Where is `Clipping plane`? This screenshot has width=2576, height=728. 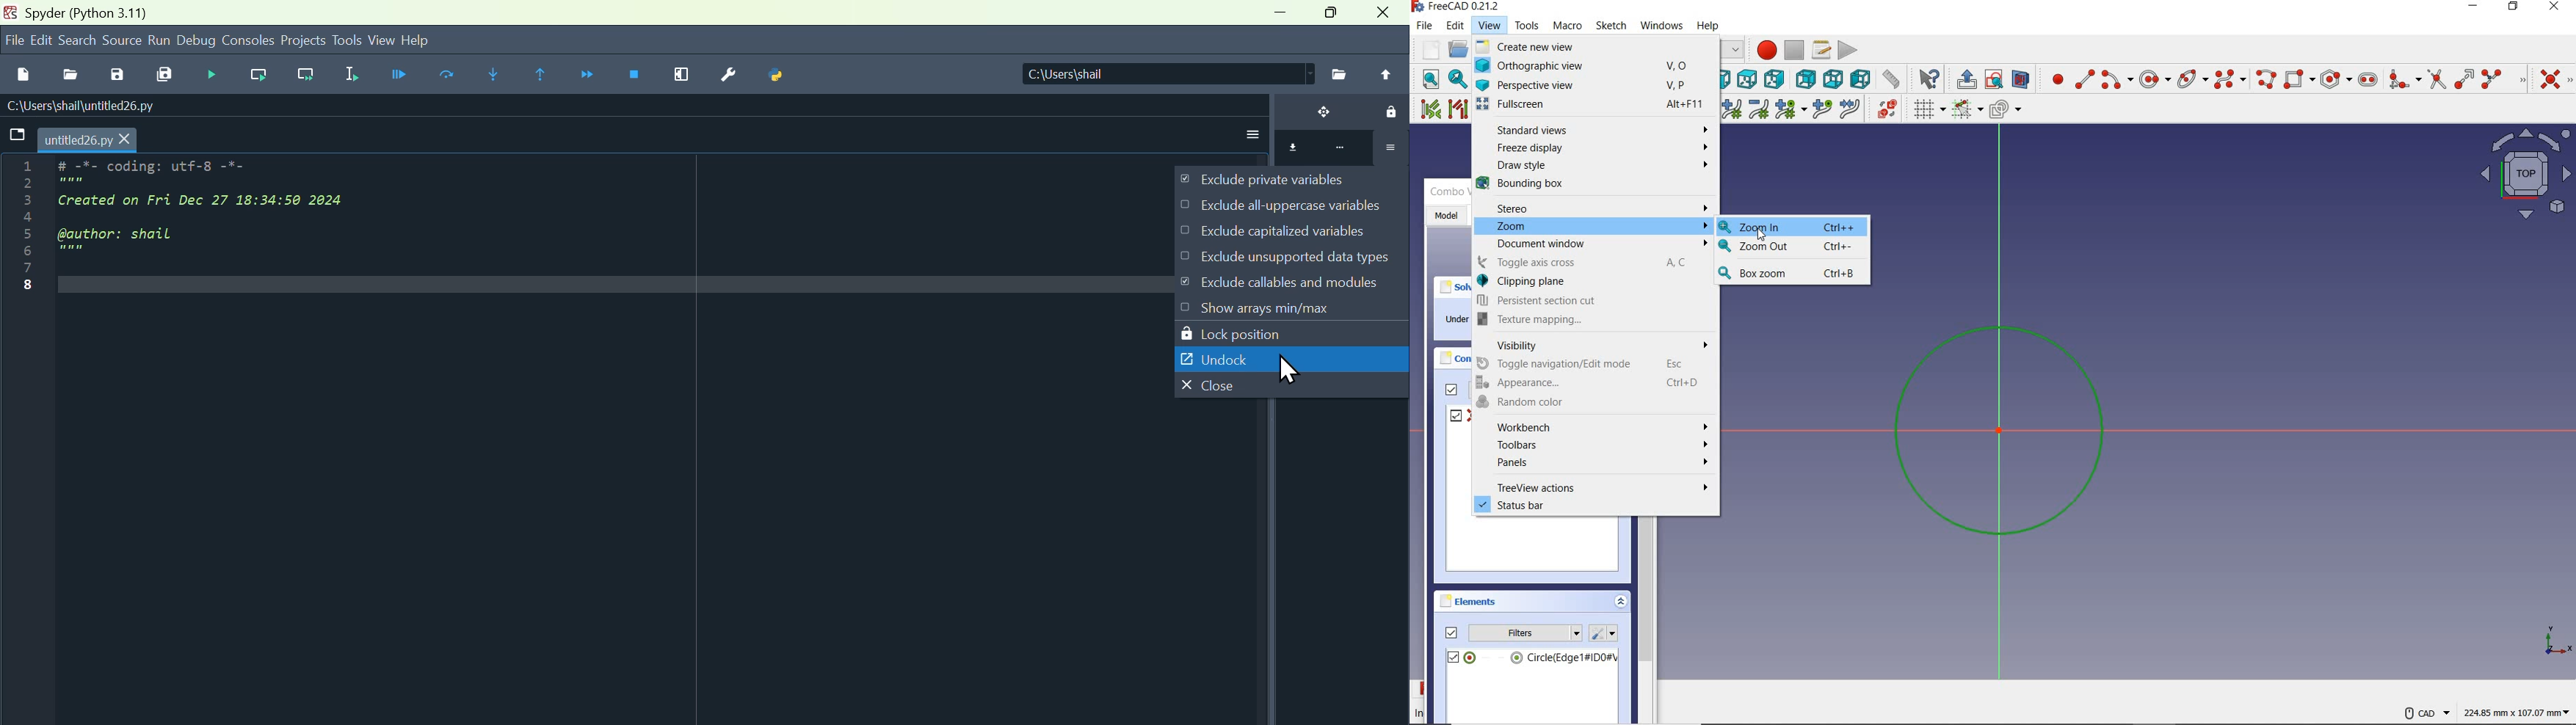
Clipping plane is located at coordinates (1523, 281).